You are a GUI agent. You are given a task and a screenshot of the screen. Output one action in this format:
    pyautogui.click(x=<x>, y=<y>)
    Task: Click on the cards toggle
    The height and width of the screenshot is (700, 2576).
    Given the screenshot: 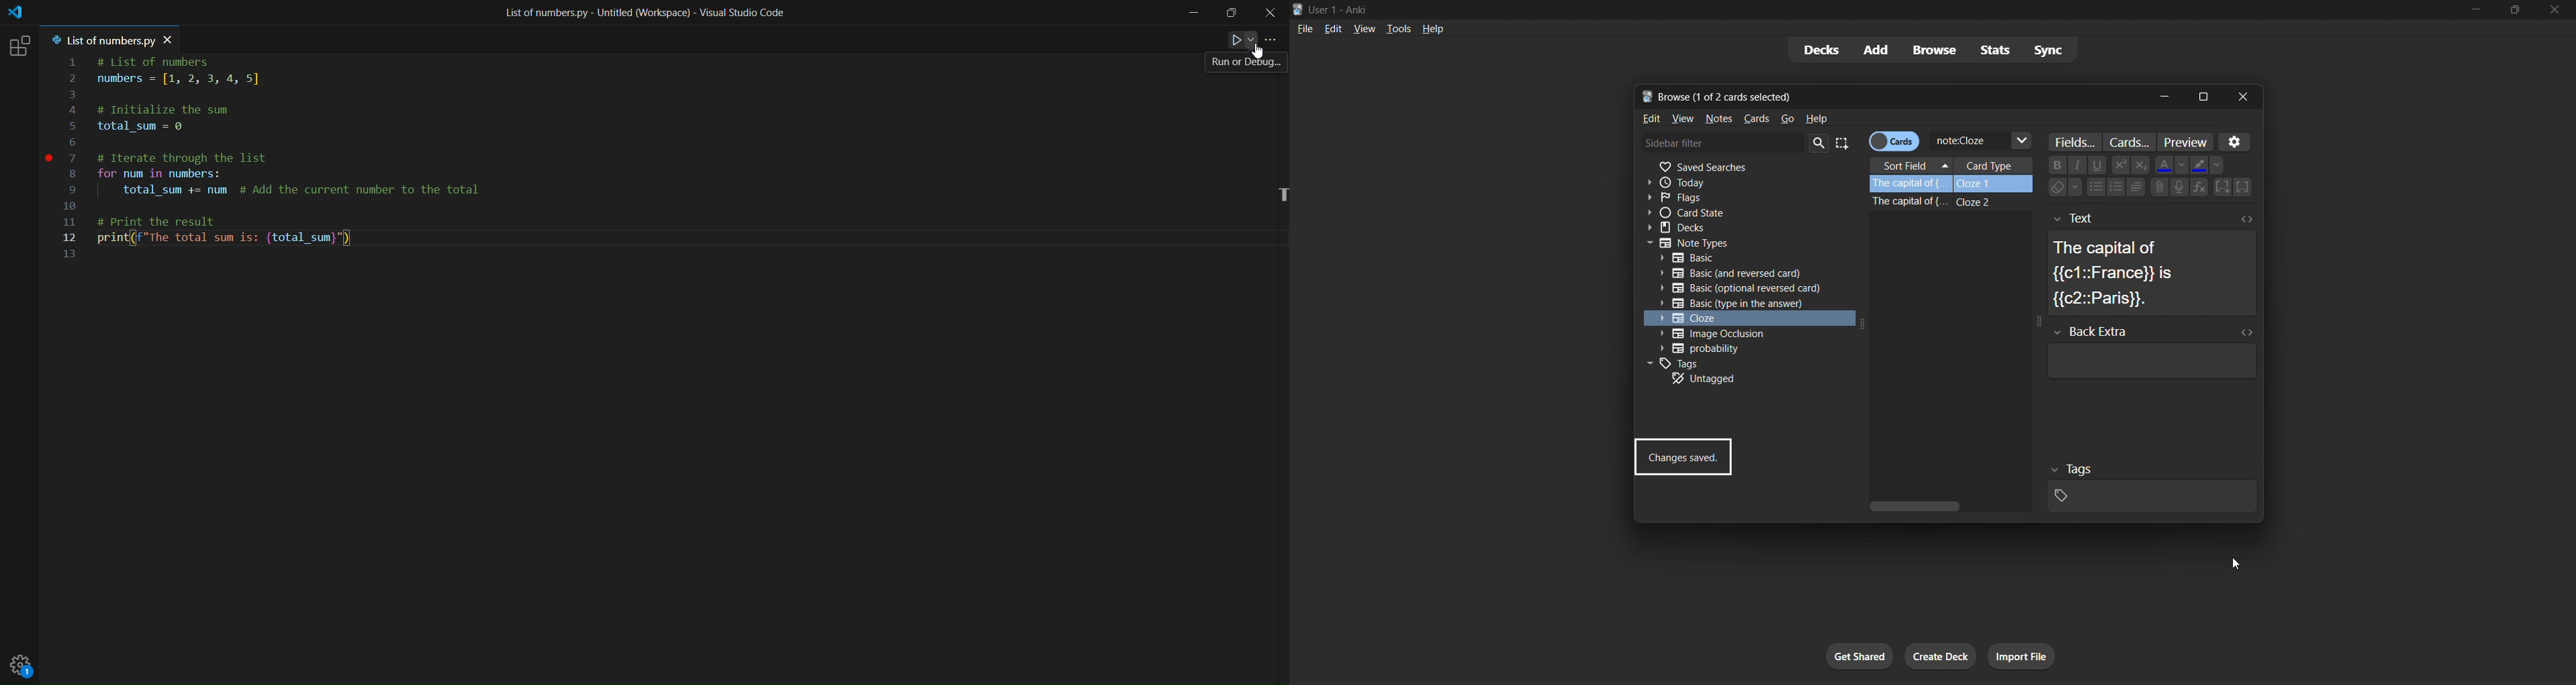 What is the action you would take?
    pyautogui.click(x=1896, y=141)
    